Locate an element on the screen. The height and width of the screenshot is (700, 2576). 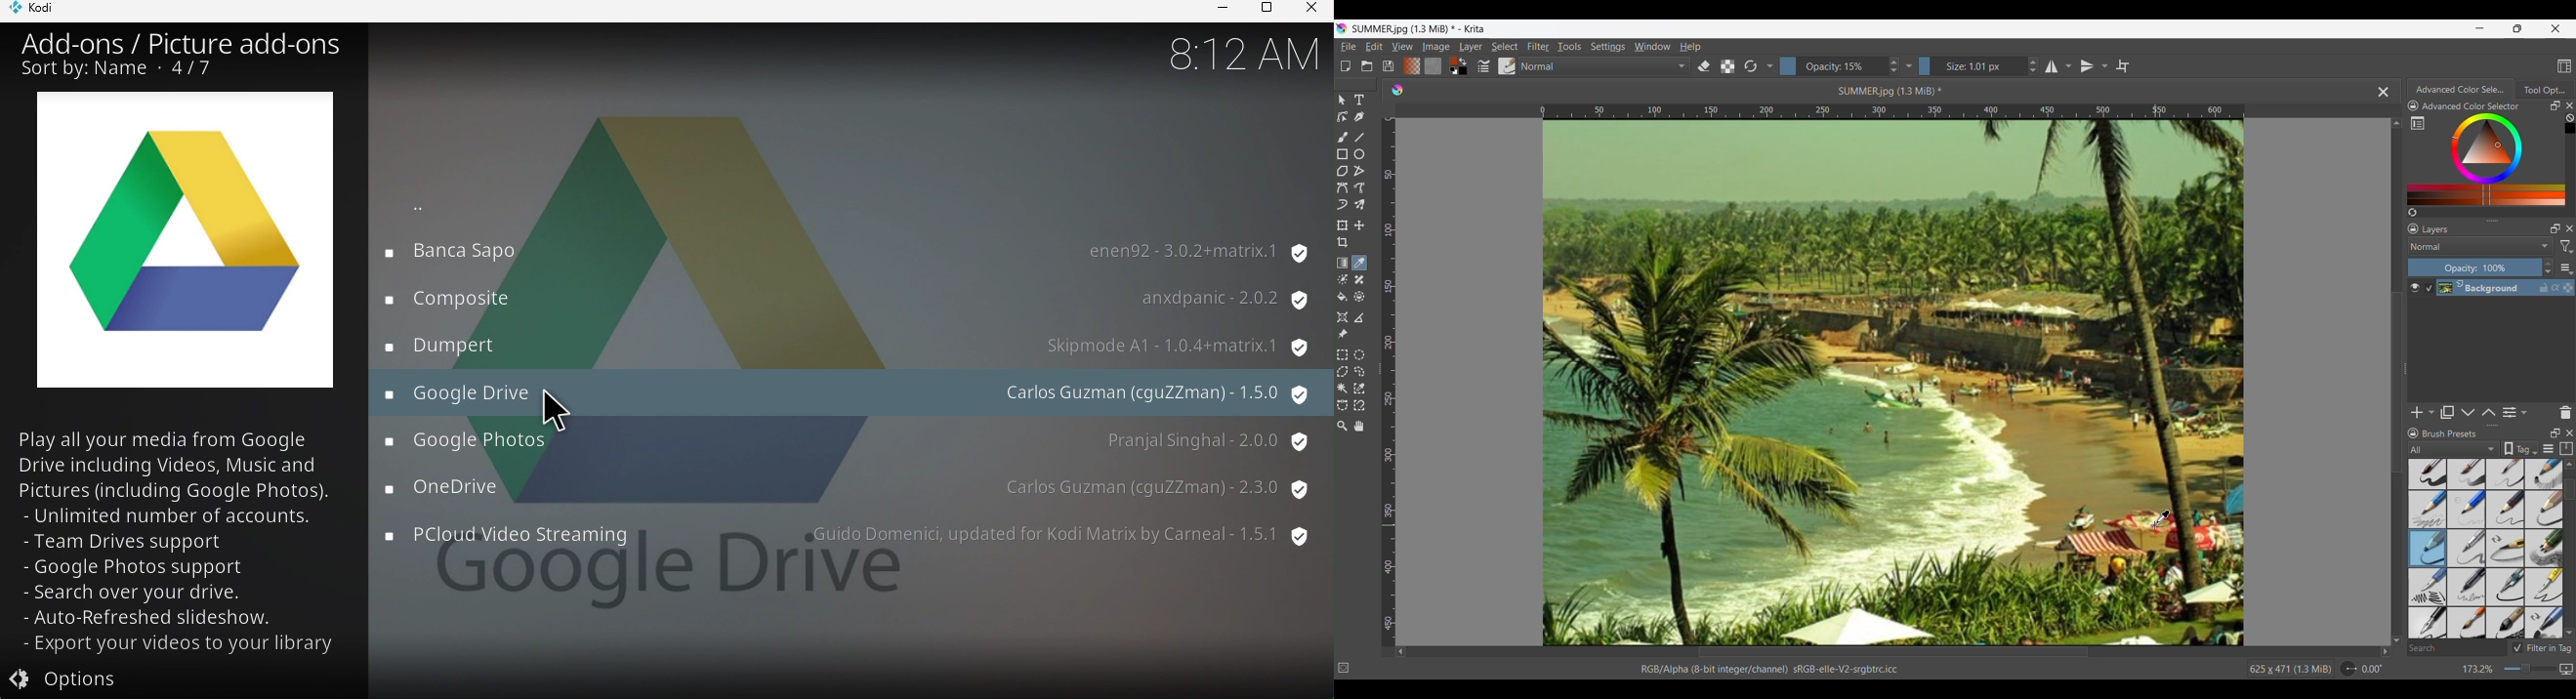
Settings menu is located at coordinates (1608, 46).